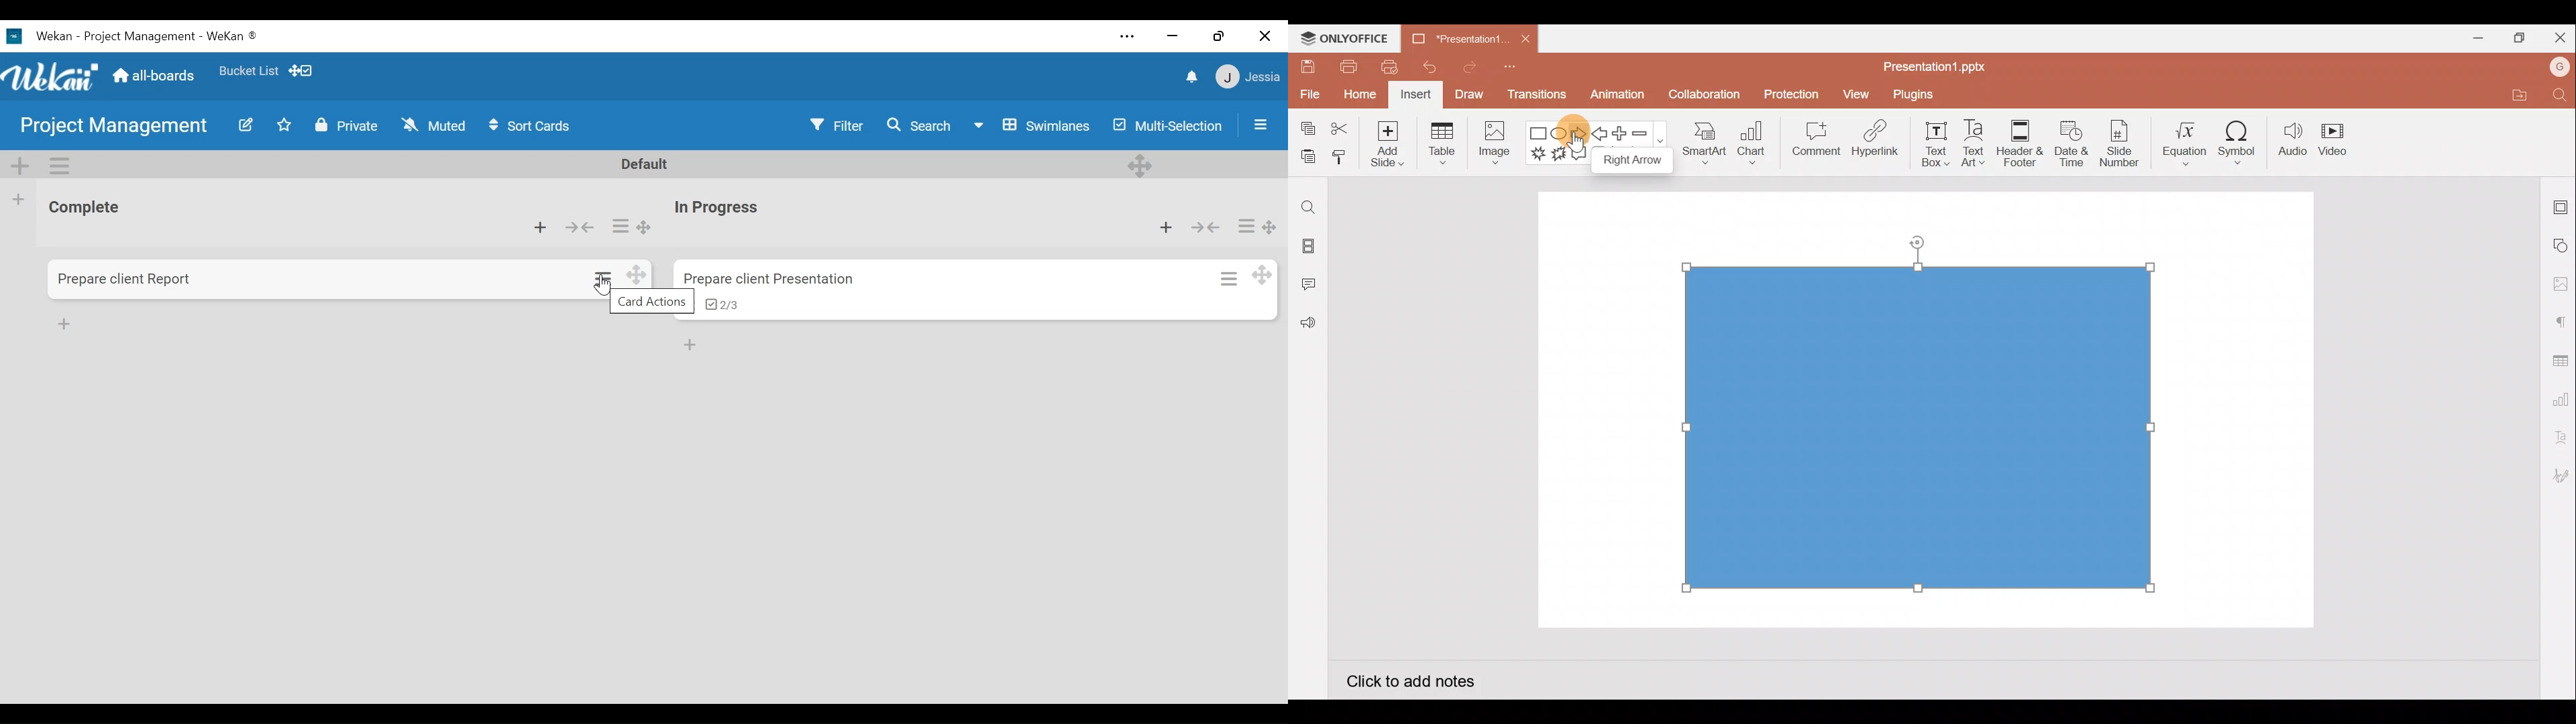 Image resolution: width=2576 pixels, height=728 pixels. I want to click on Print file, so click(1347, 66).